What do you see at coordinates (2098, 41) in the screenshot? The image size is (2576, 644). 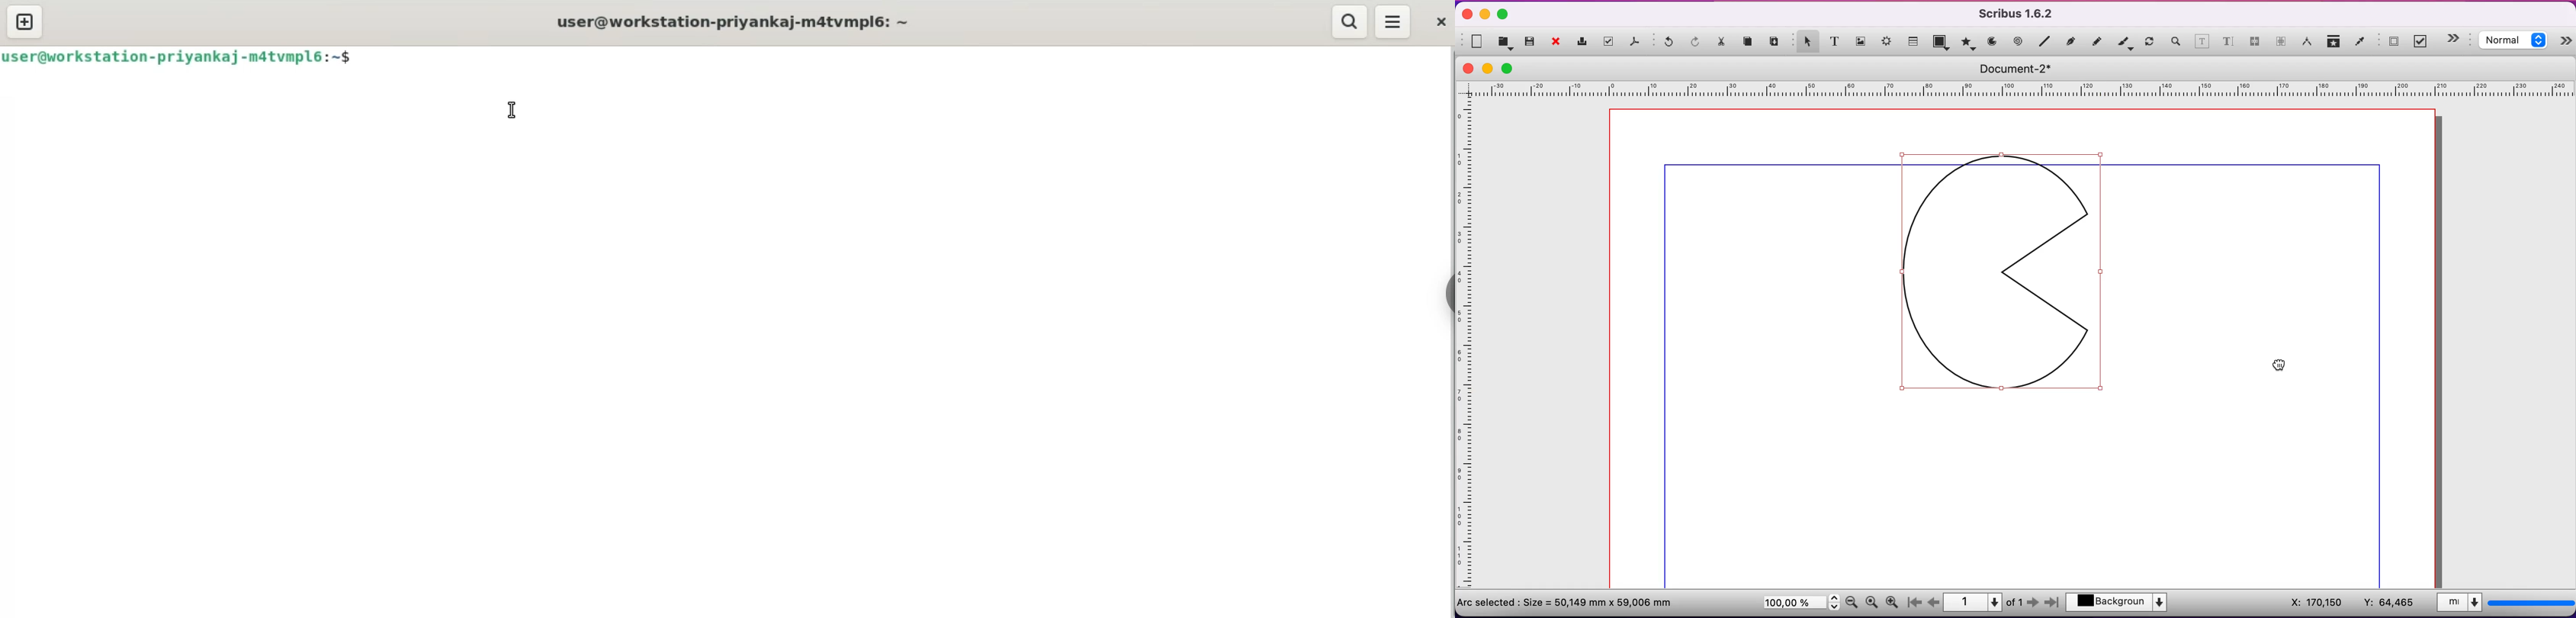 I see `freehand line` at bounding box center [2098, 41].